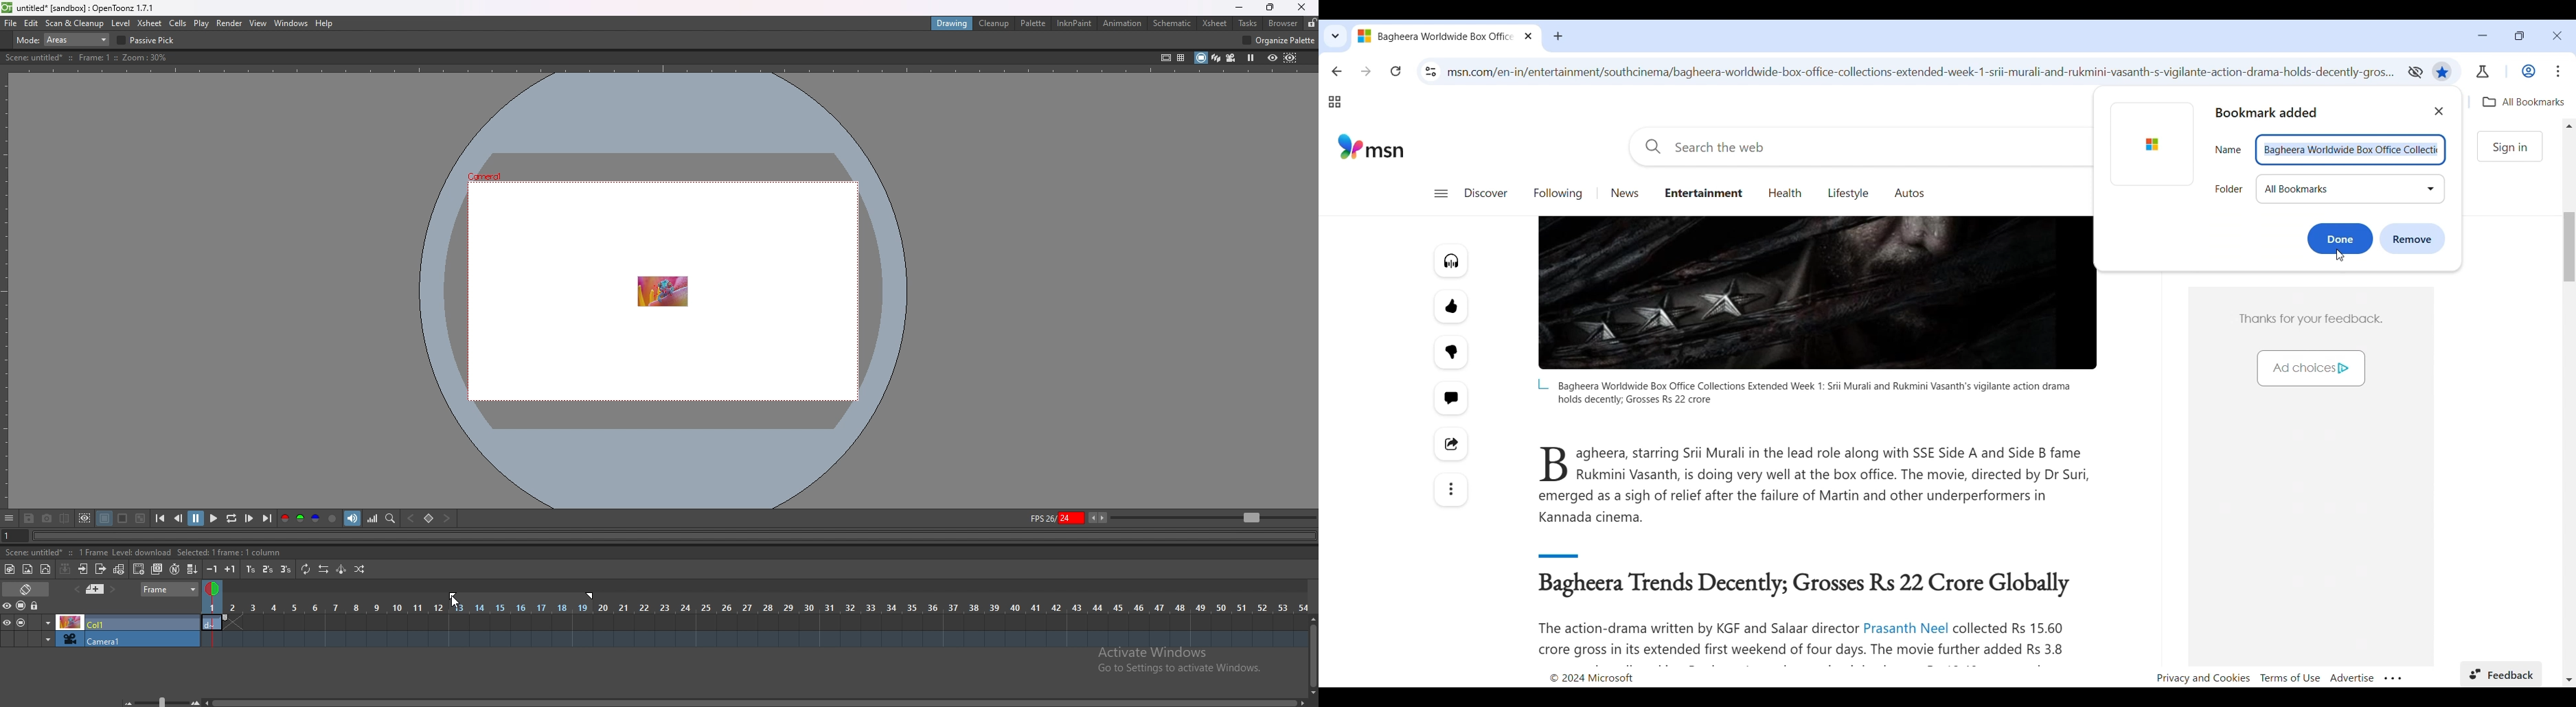 The width and height of the screenshot is (2576, 728). What do you see at coordinates (1334, 102) in the screenshot?
I see `Tab groups` at bounding box center [1334, 102].